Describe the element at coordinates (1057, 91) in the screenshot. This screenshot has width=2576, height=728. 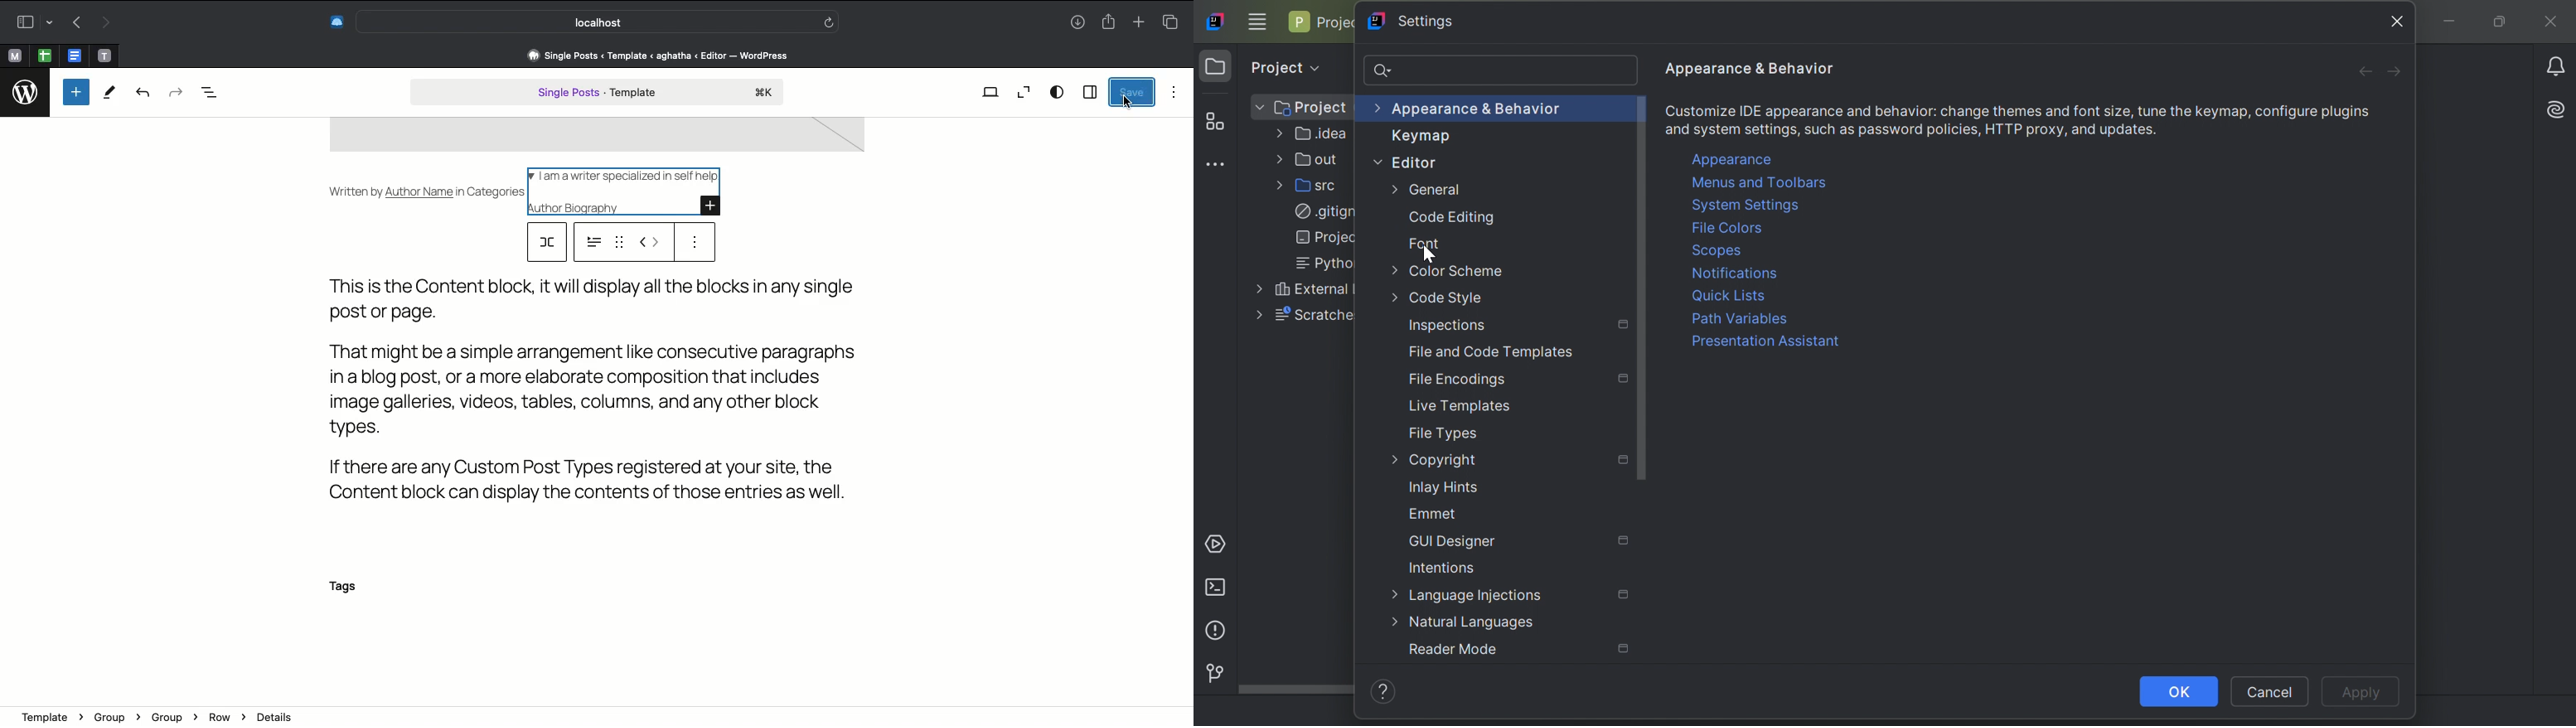
I see `View options` at that location.